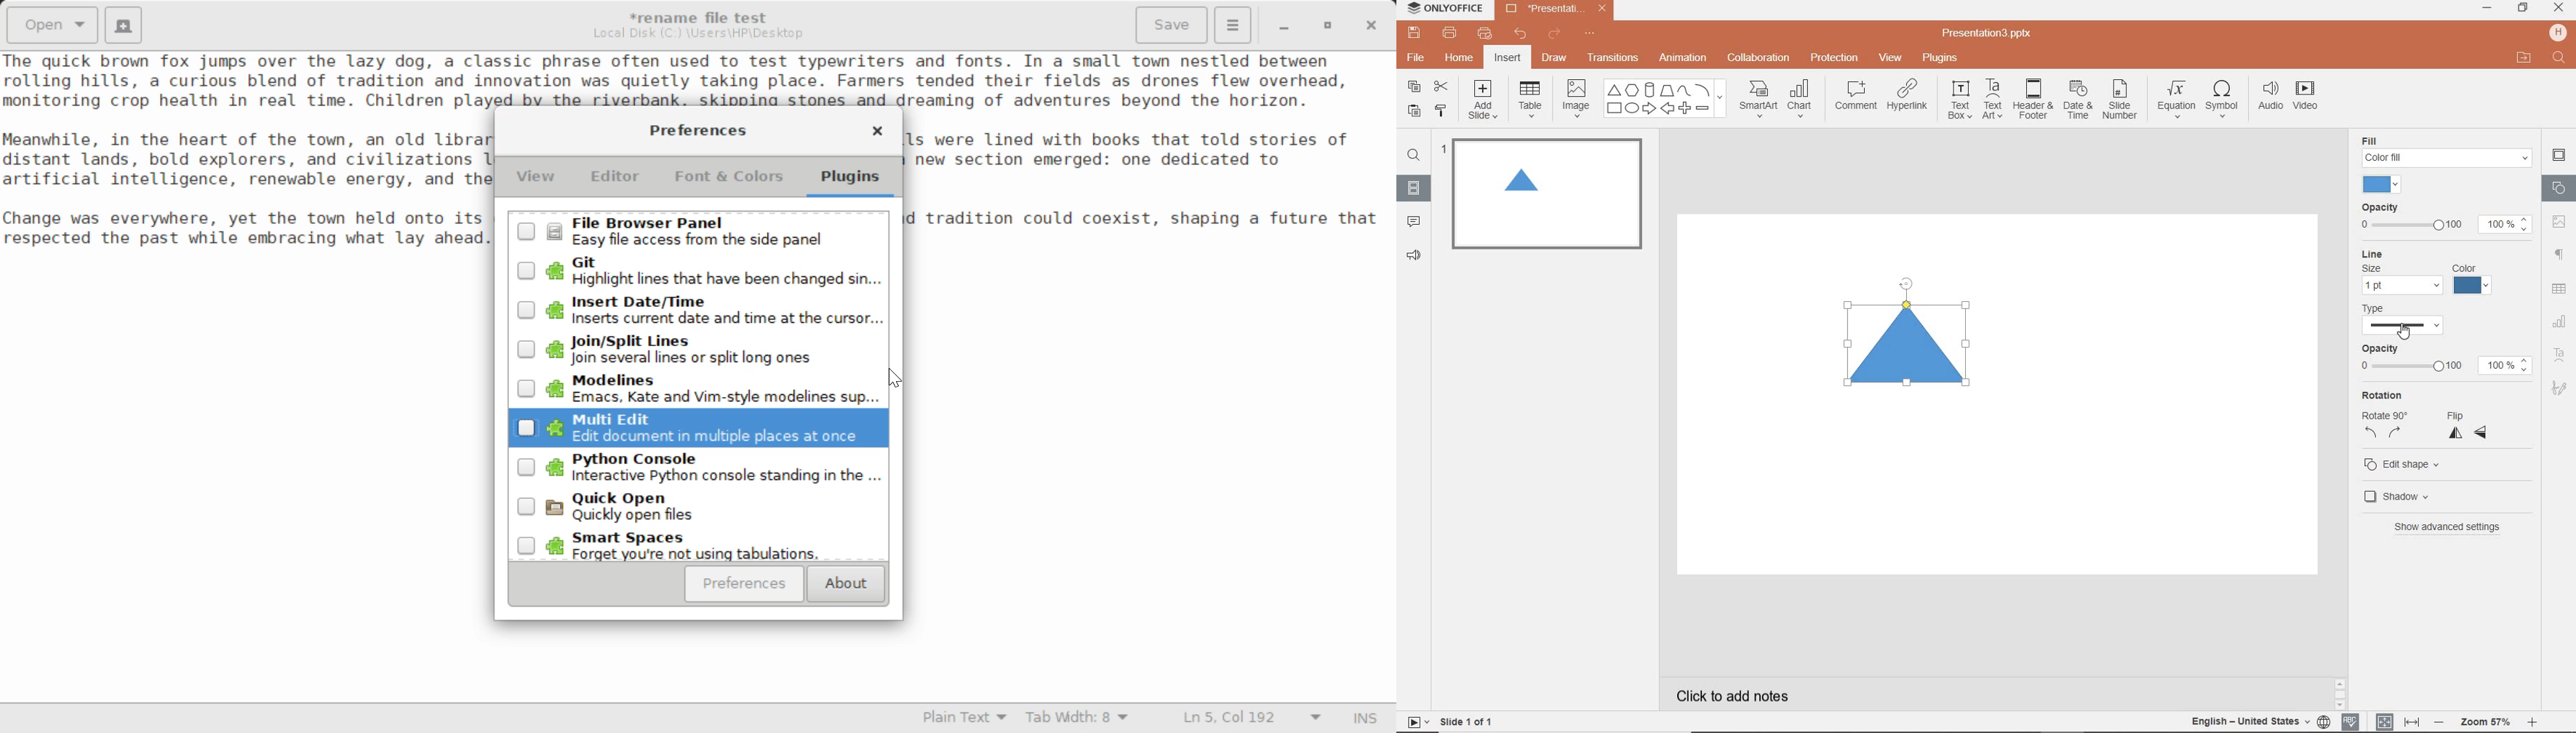 Image resolution: width=2576 pixels, height=756 pixels. What do you see at coordinates (1417, 55) in the screenshot?
I see `FILE` at bounding box center [1417, 55].